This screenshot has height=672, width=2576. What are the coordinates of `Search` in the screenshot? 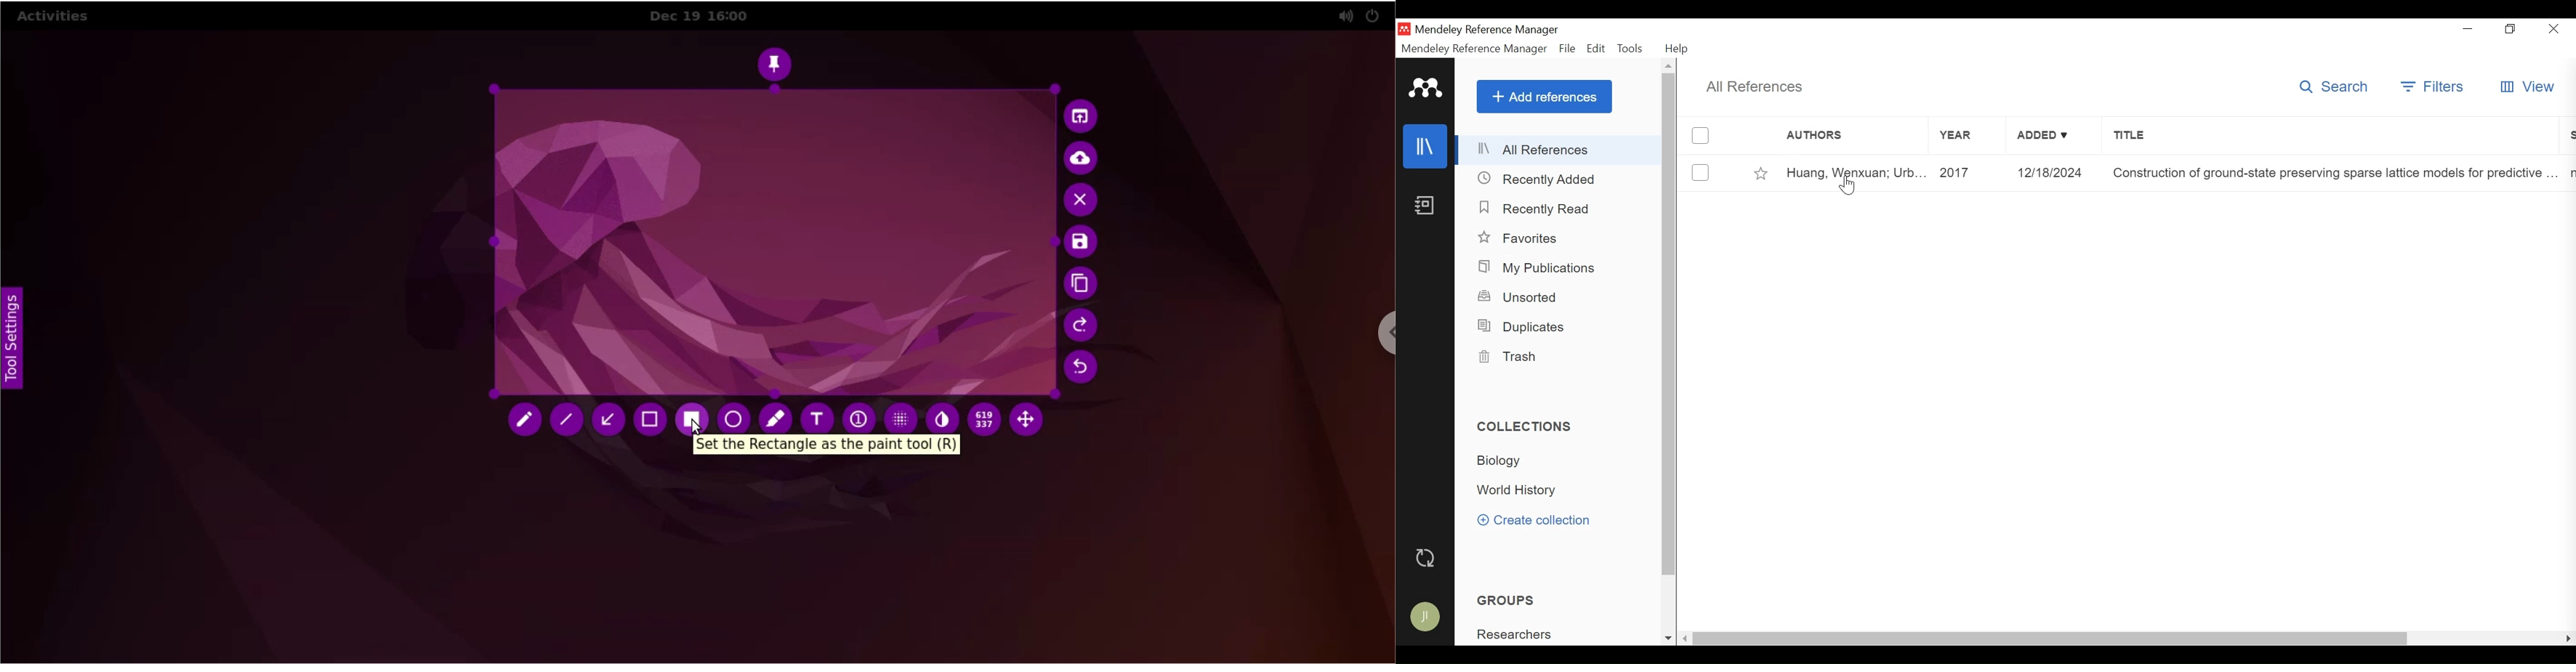 It's located at (2334, 86).